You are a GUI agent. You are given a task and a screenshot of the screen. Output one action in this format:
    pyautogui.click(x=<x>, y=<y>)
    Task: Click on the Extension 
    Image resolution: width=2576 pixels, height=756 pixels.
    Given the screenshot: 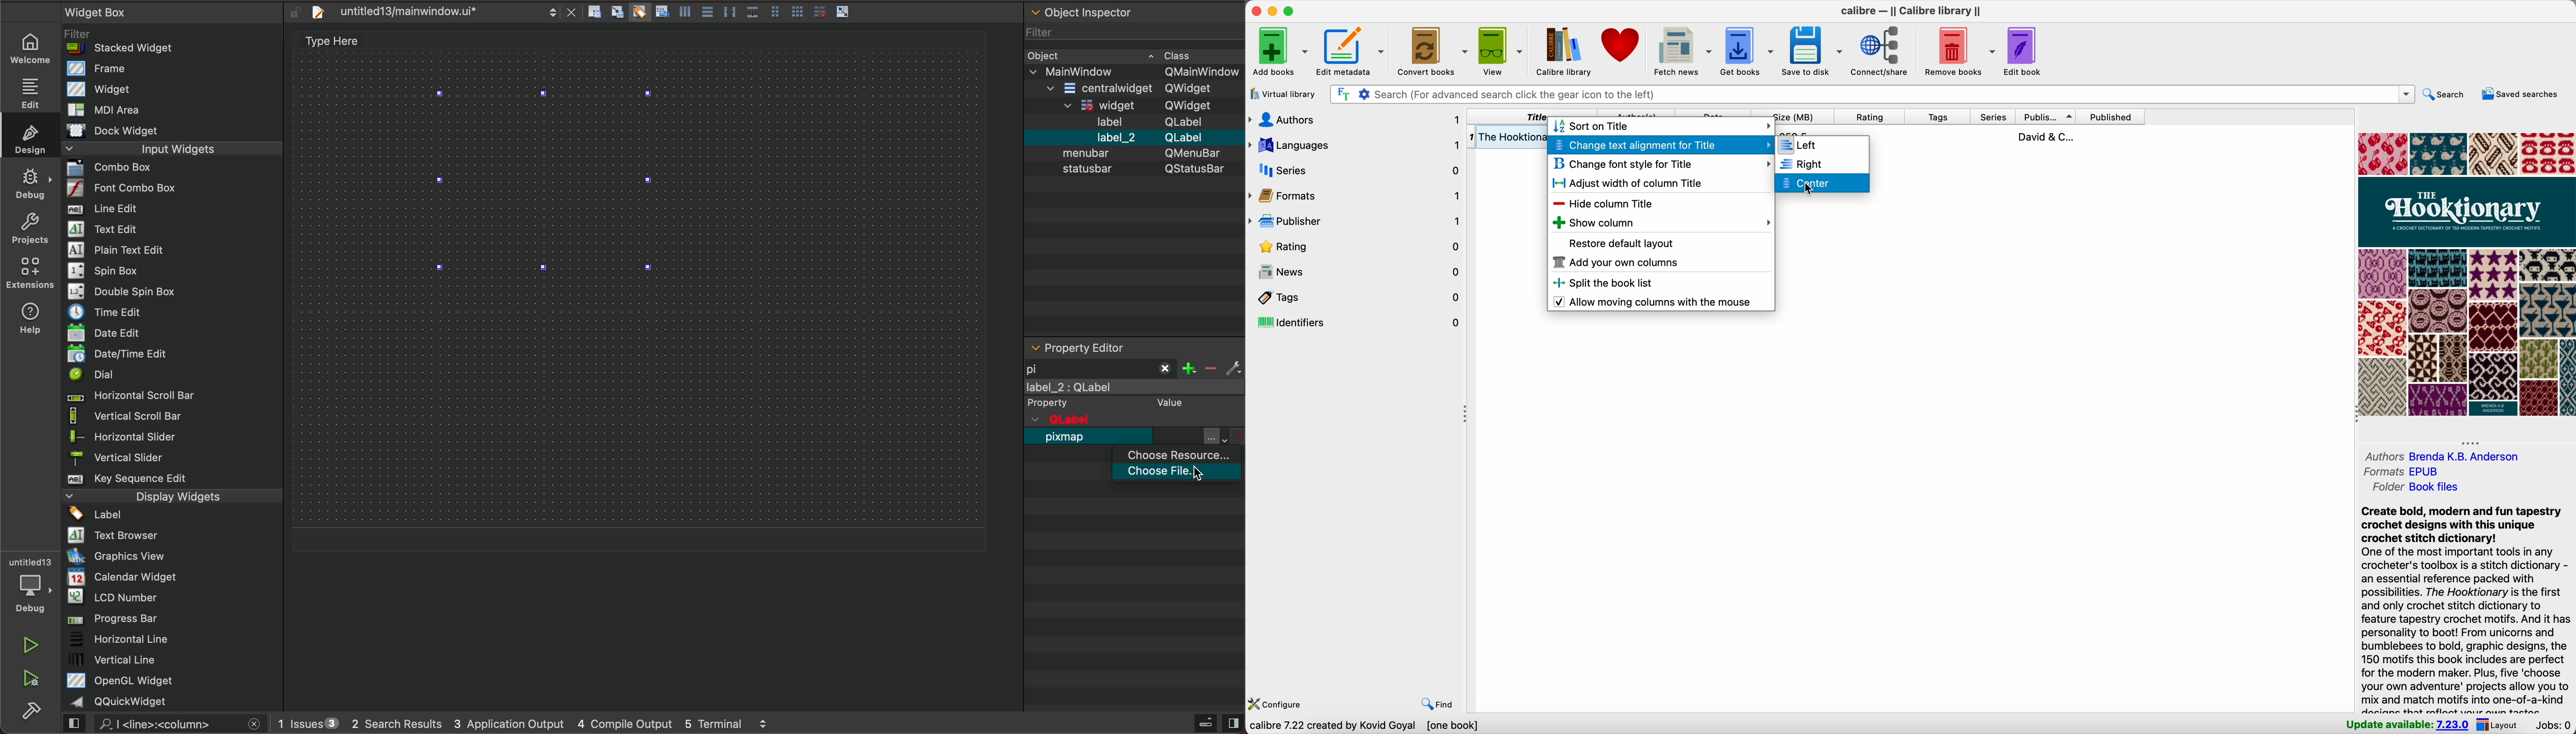 What is the action you would take?
    pyautogui.click(x=30, y=273)
    